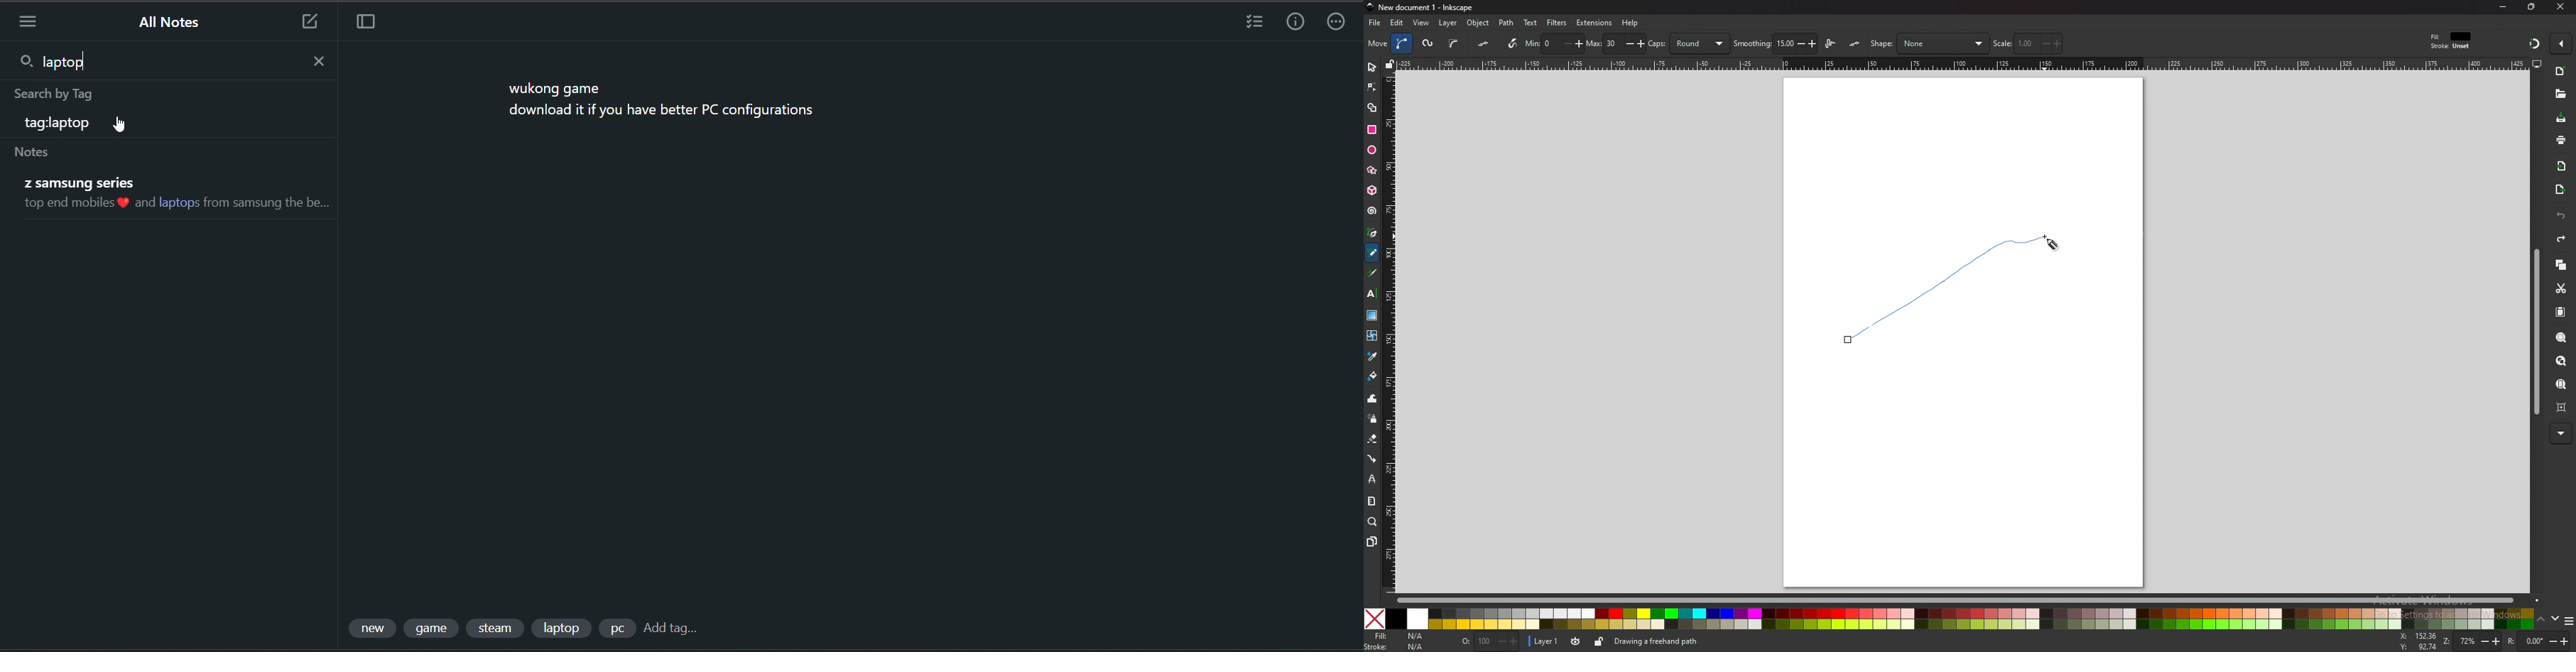  I want to click on zoom page, so click(2561, 383).